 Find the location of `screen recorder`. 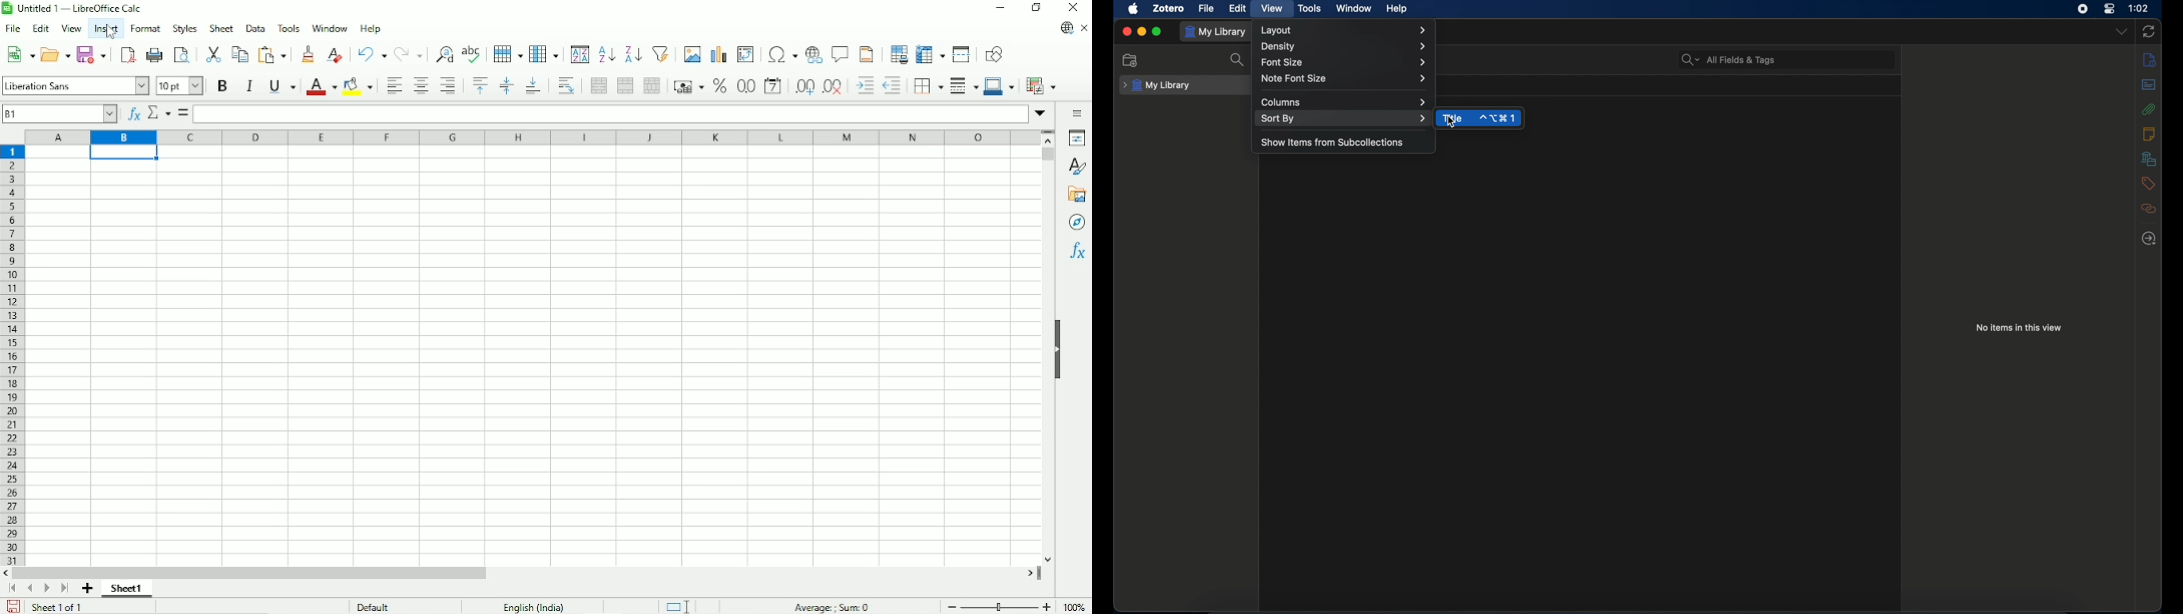

screen recorder is located at coordinates (2083, 9).